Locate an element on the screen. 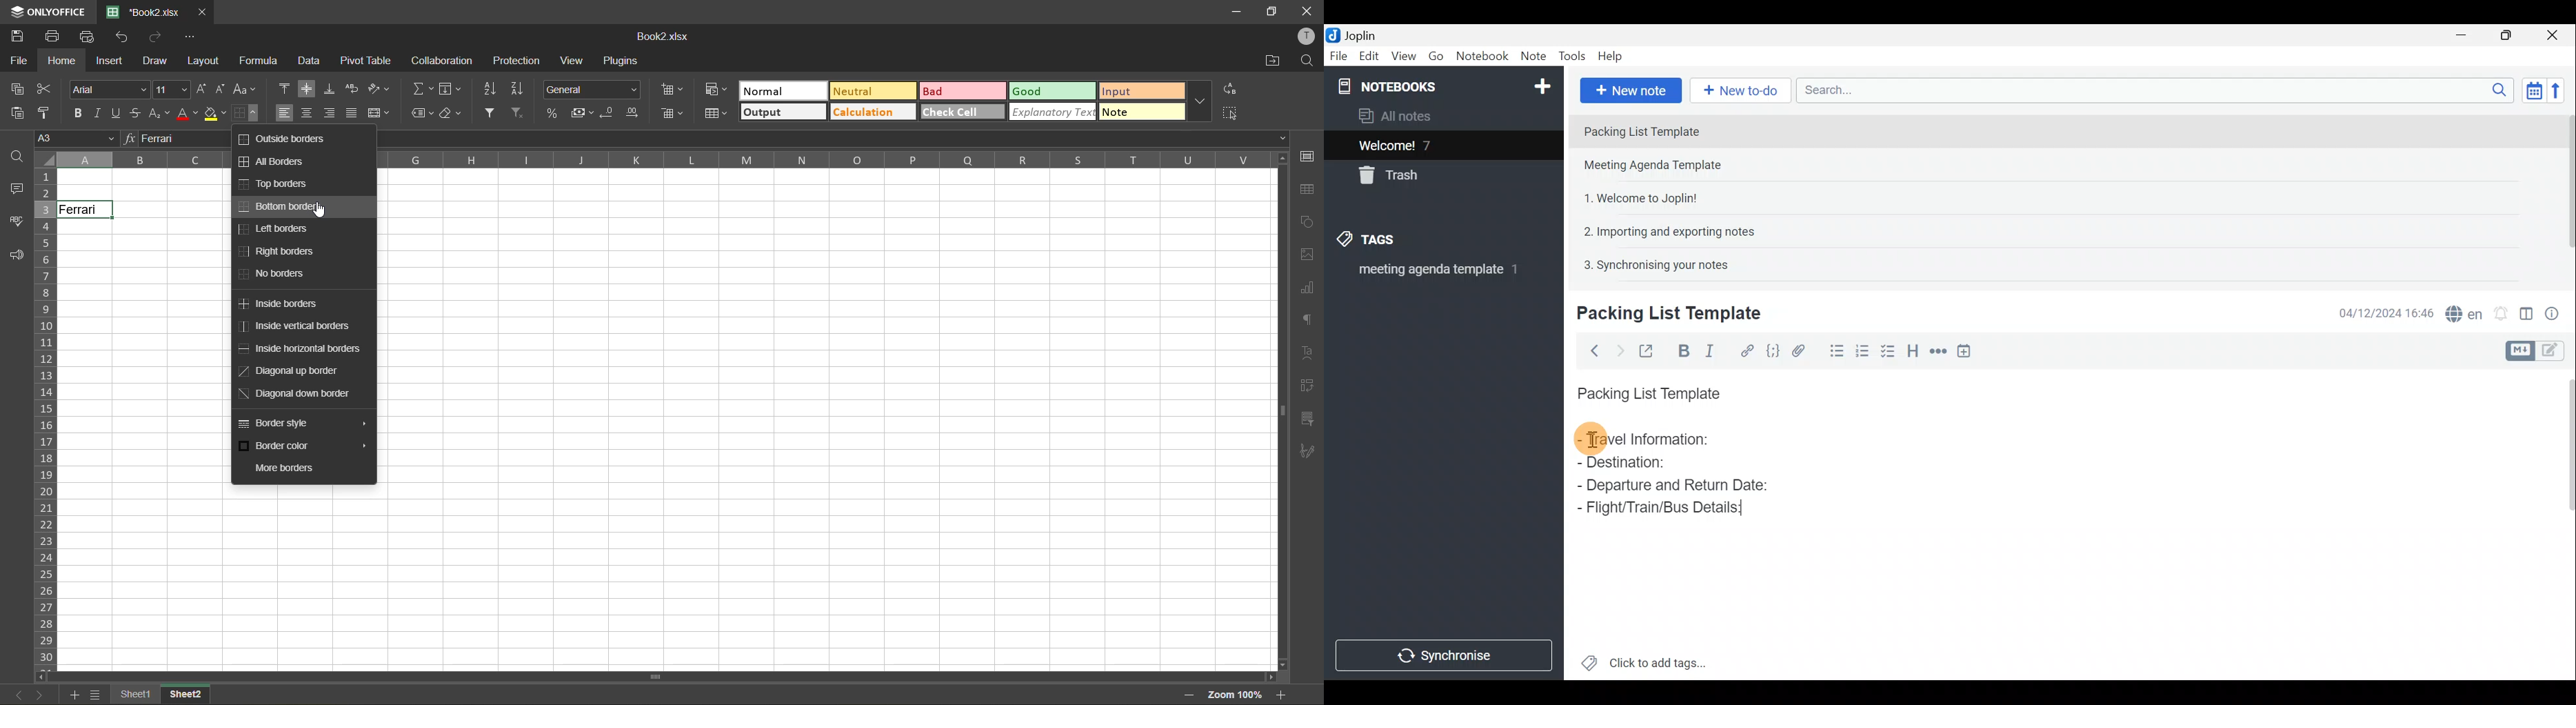  Close is located at coordinates (2557, 35).